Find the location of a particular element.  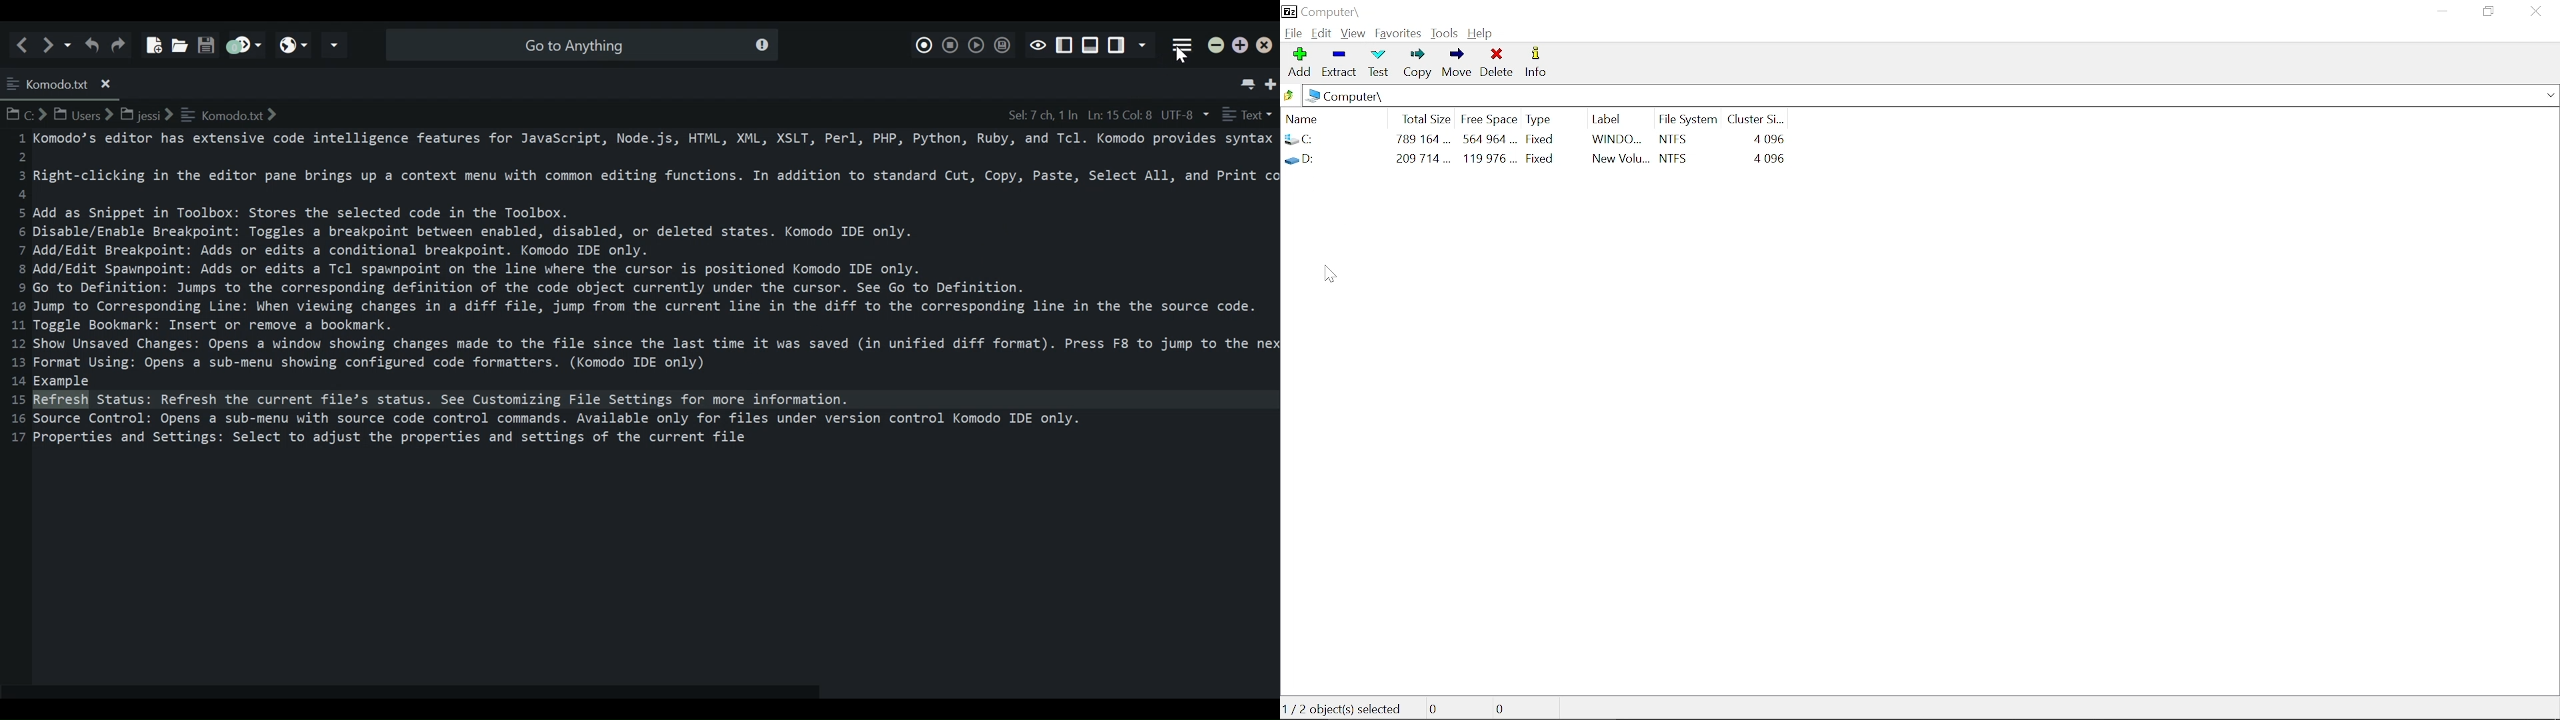

File Encoding is located at coordinates (1186, 115).